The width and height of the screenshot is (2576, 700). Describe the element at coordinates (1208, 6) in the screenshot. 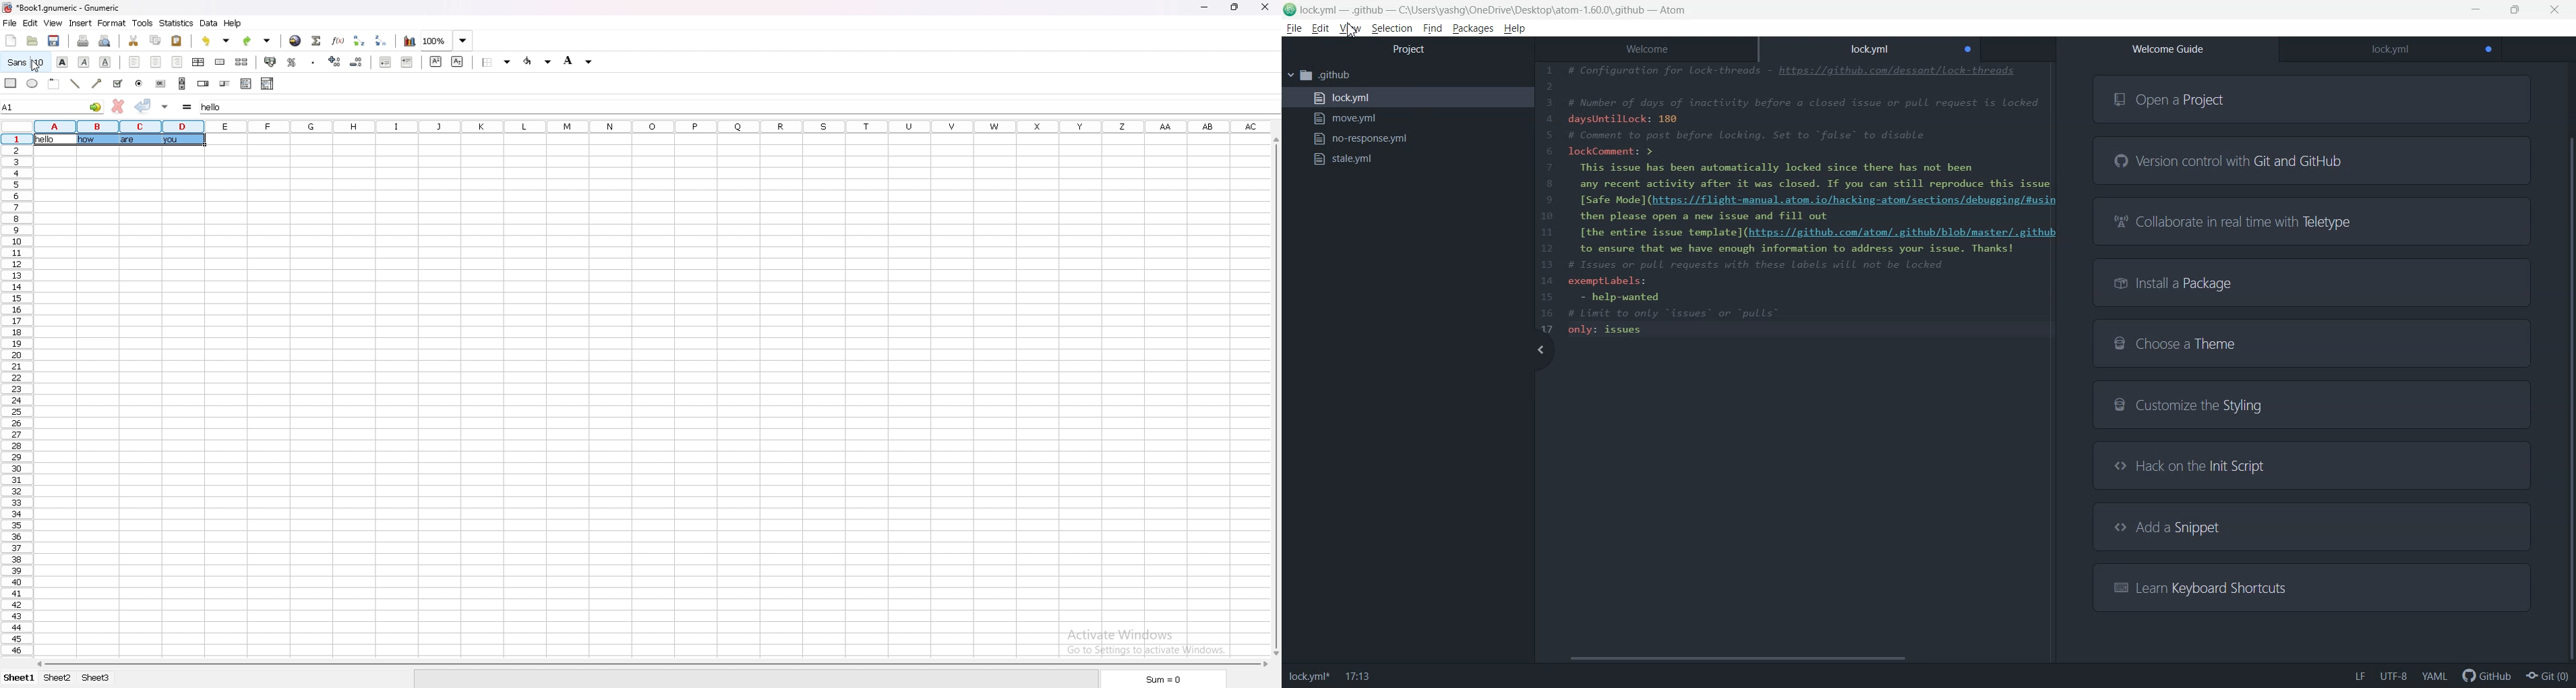

I see `minimize` at that location.